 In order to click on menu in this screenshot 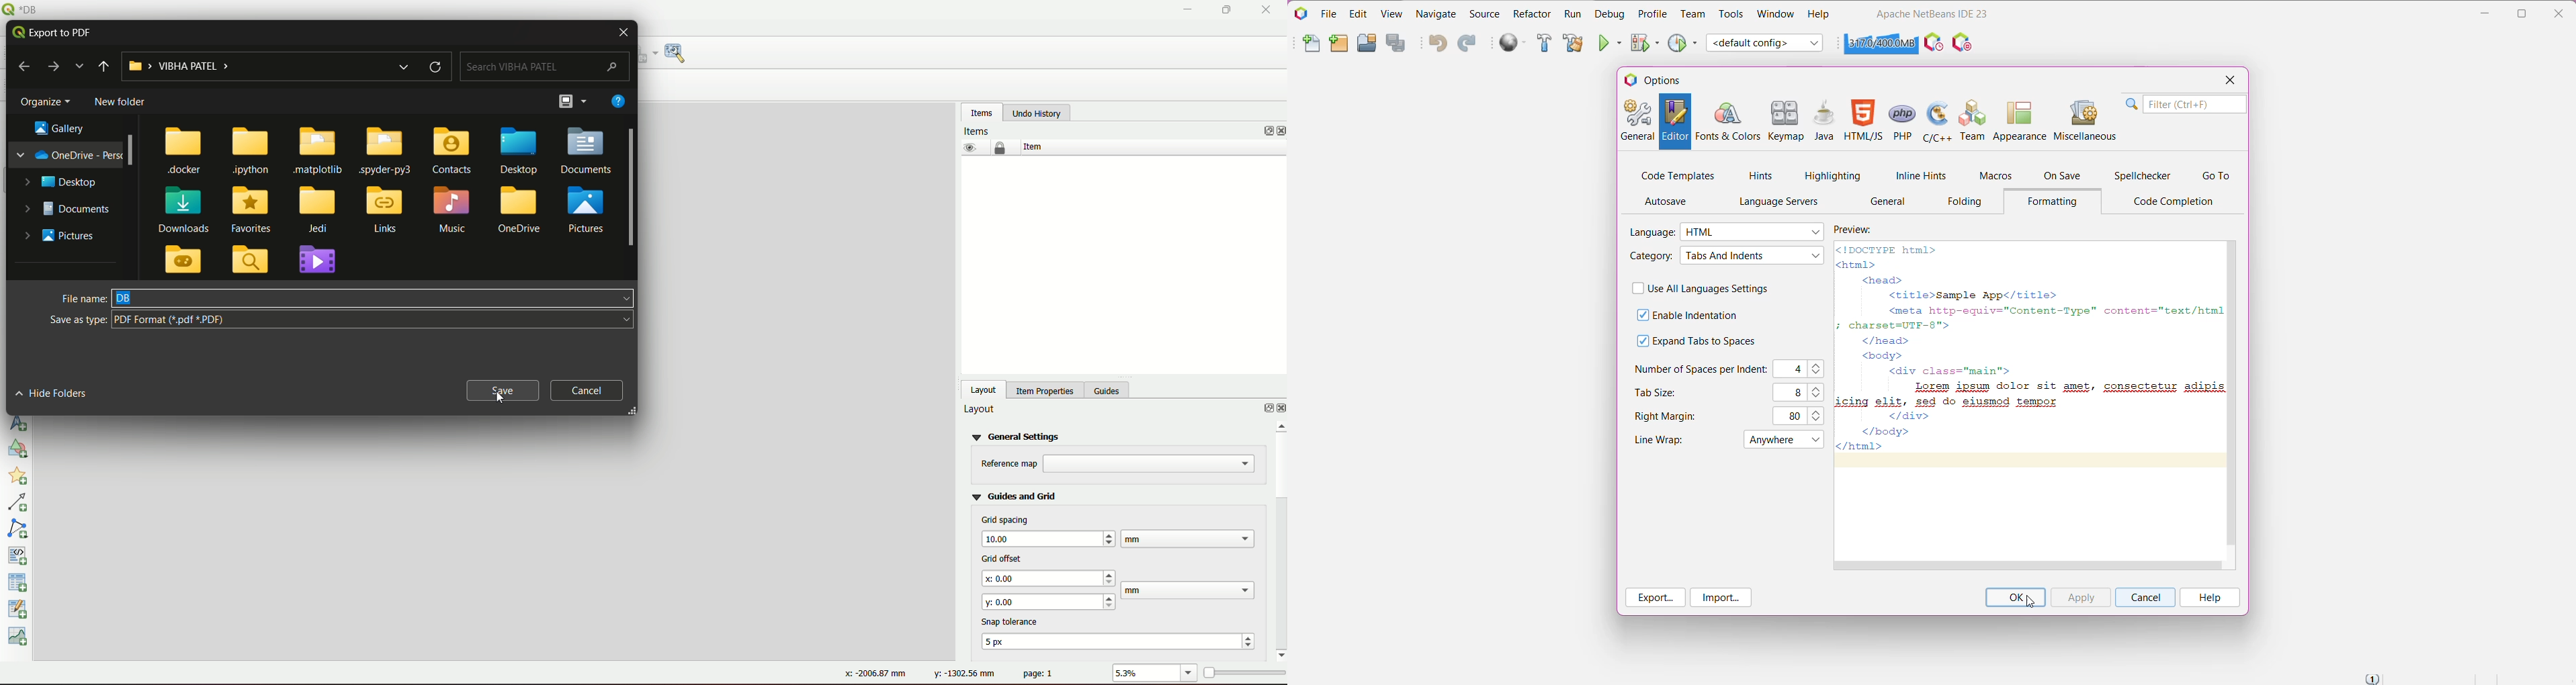, I will do `click(1770, 441)`.